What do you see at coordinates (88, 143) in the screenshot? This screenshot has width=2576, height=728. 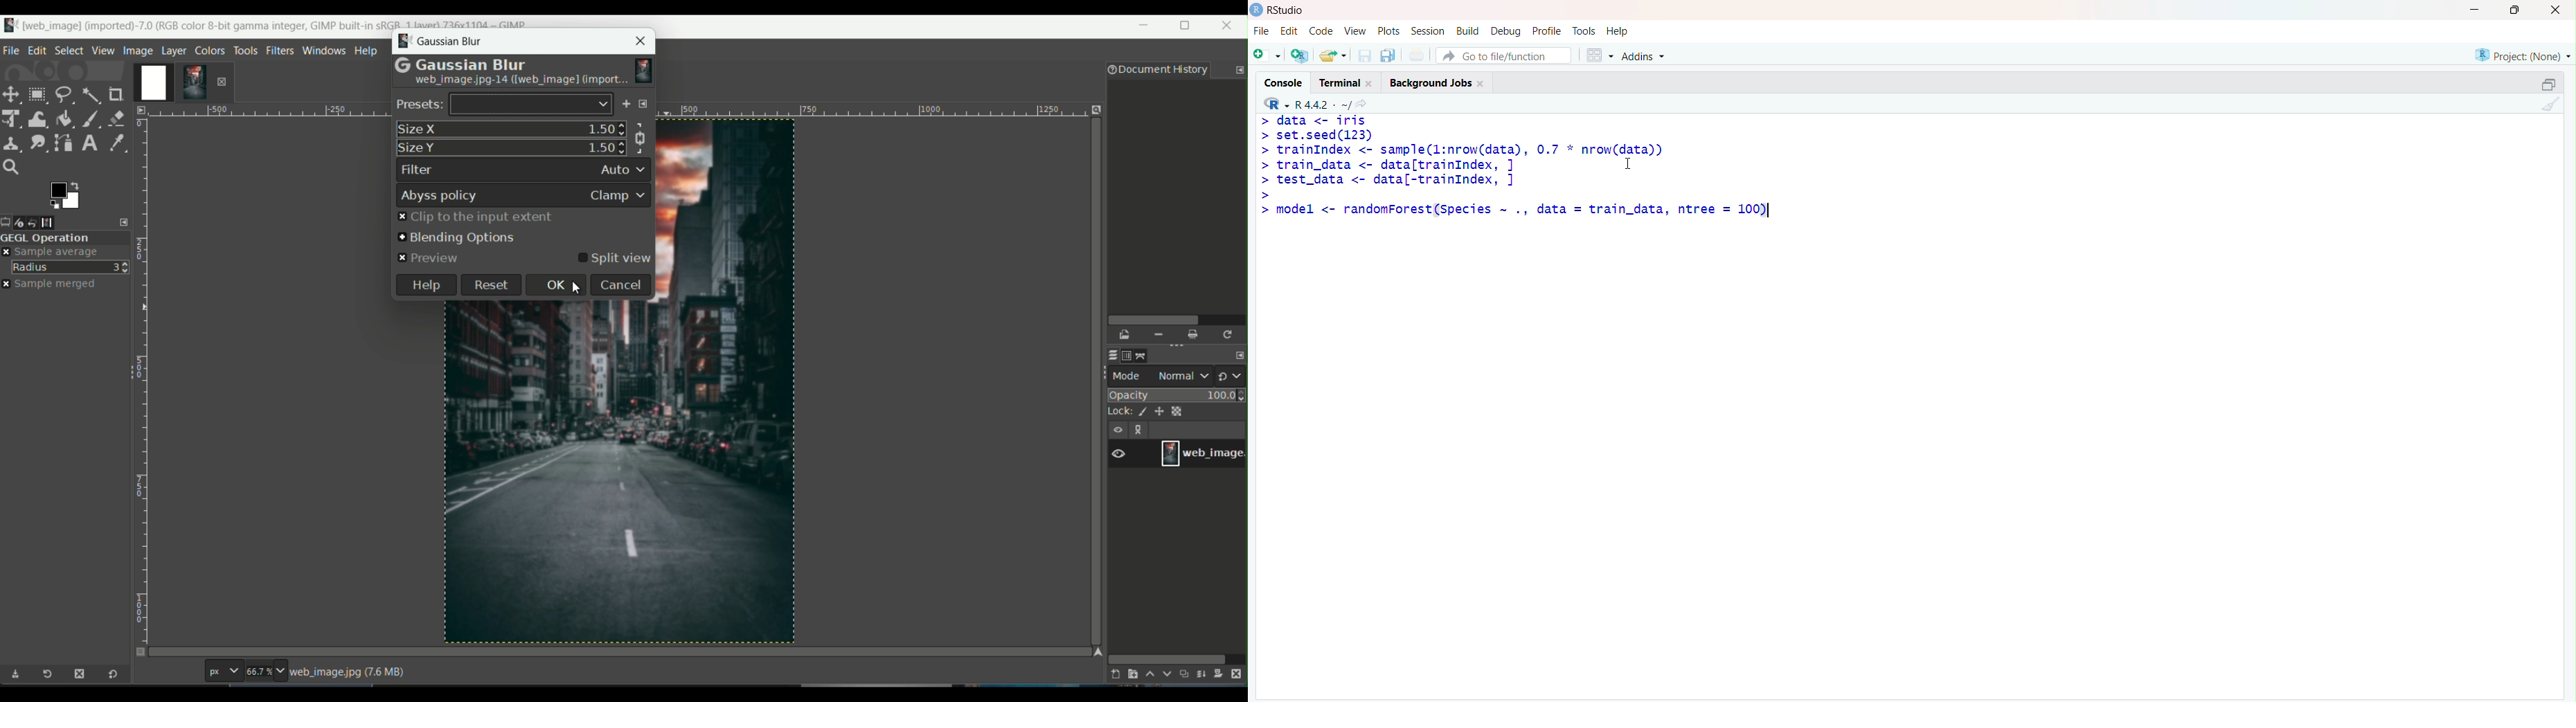 I see `text tool` at bounding box center [88, 143].